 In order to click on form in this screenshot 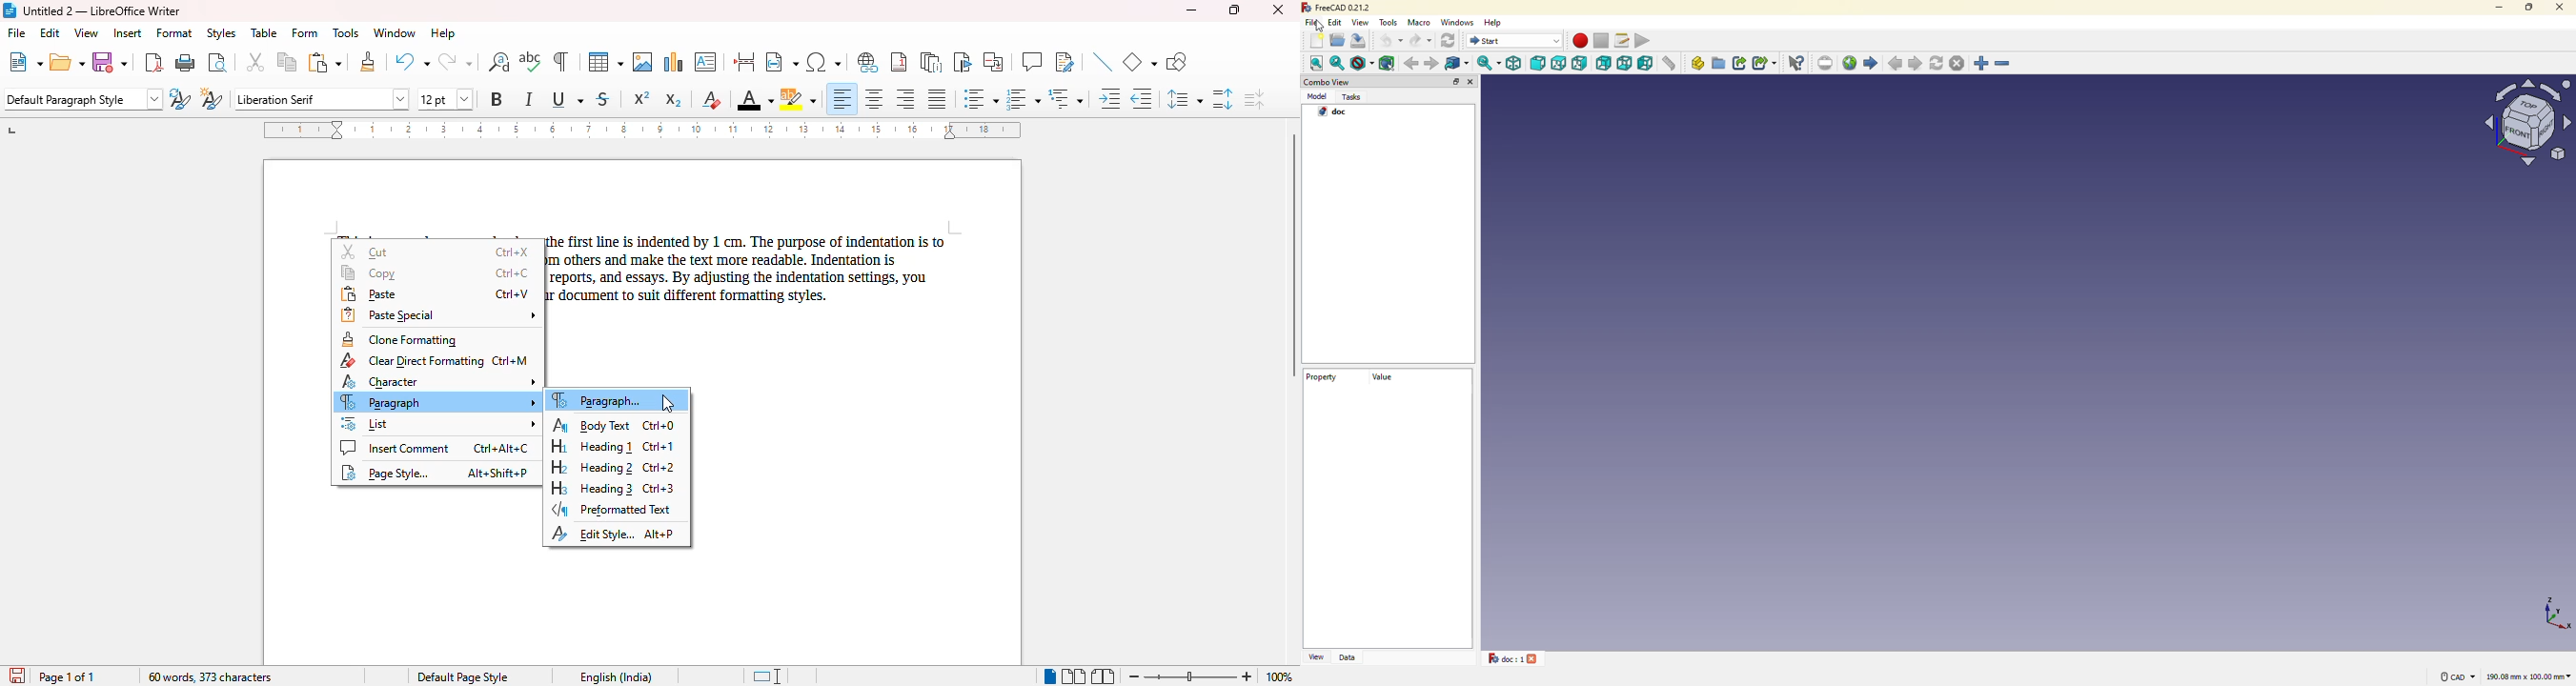, I will do `click(305, 33)`.